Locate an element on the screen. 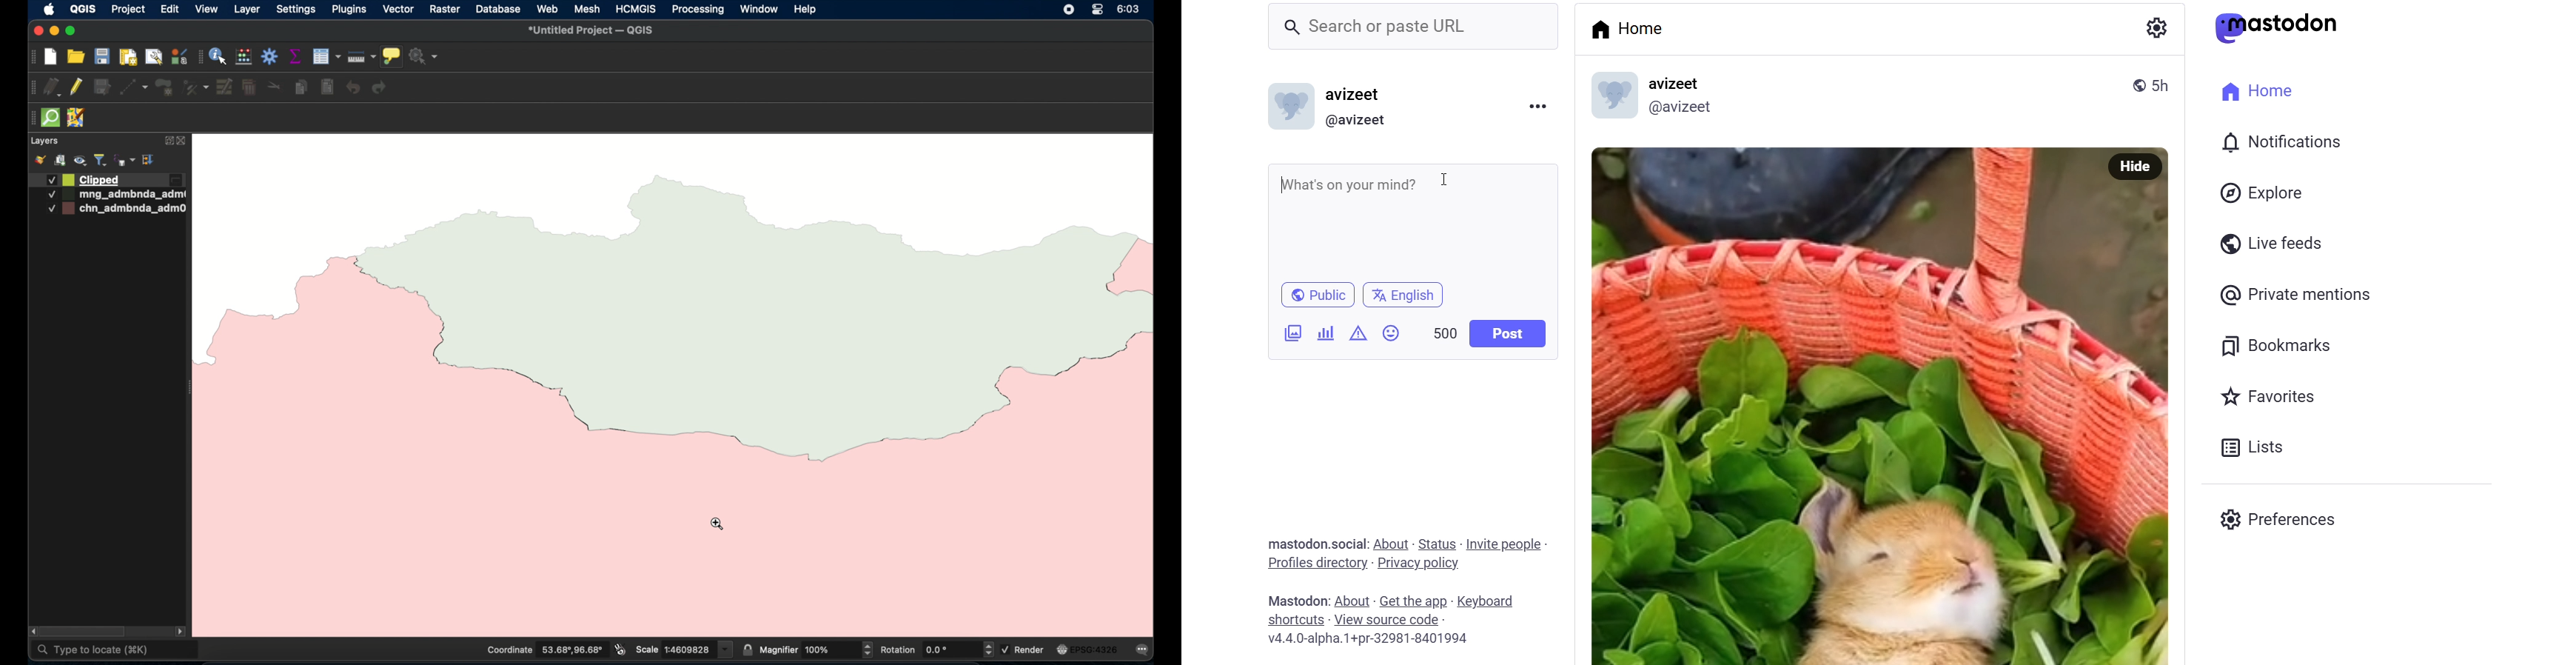 The height and width of the screenshot is (672, 2576). HCMGIS is located at coordinates (635, 9).